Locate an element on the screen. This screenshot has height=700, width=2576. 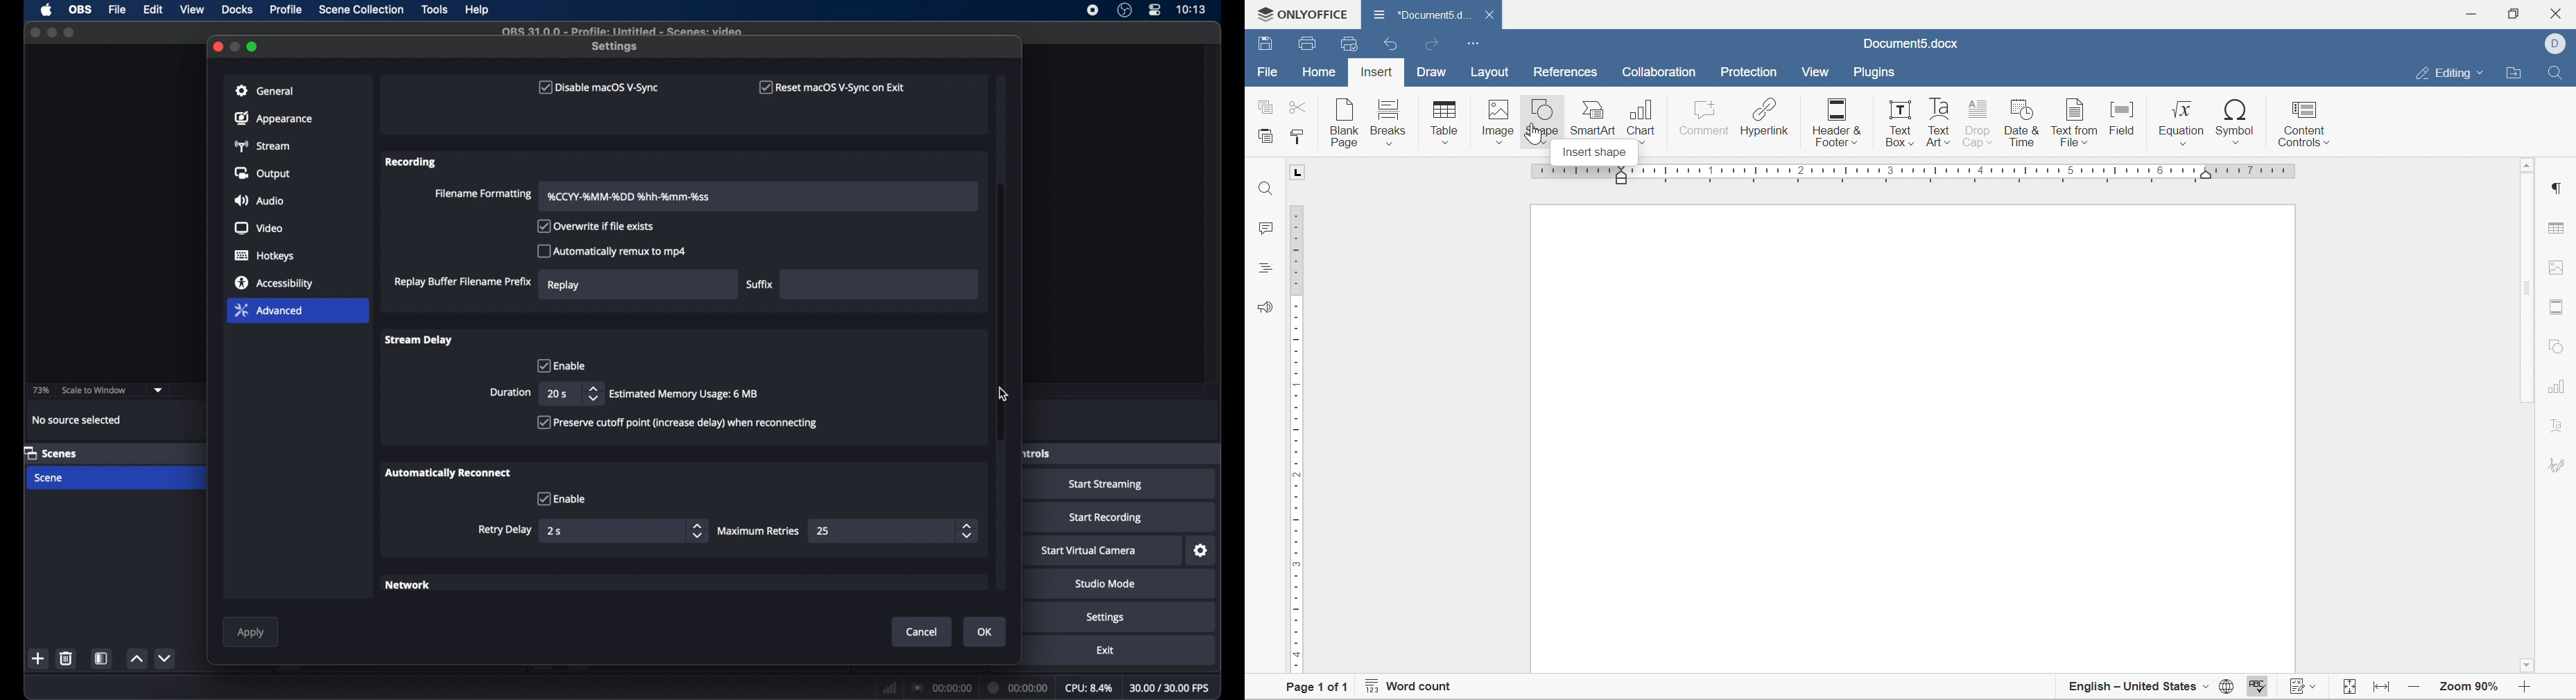
minimize is located at coordinates (236, 46).